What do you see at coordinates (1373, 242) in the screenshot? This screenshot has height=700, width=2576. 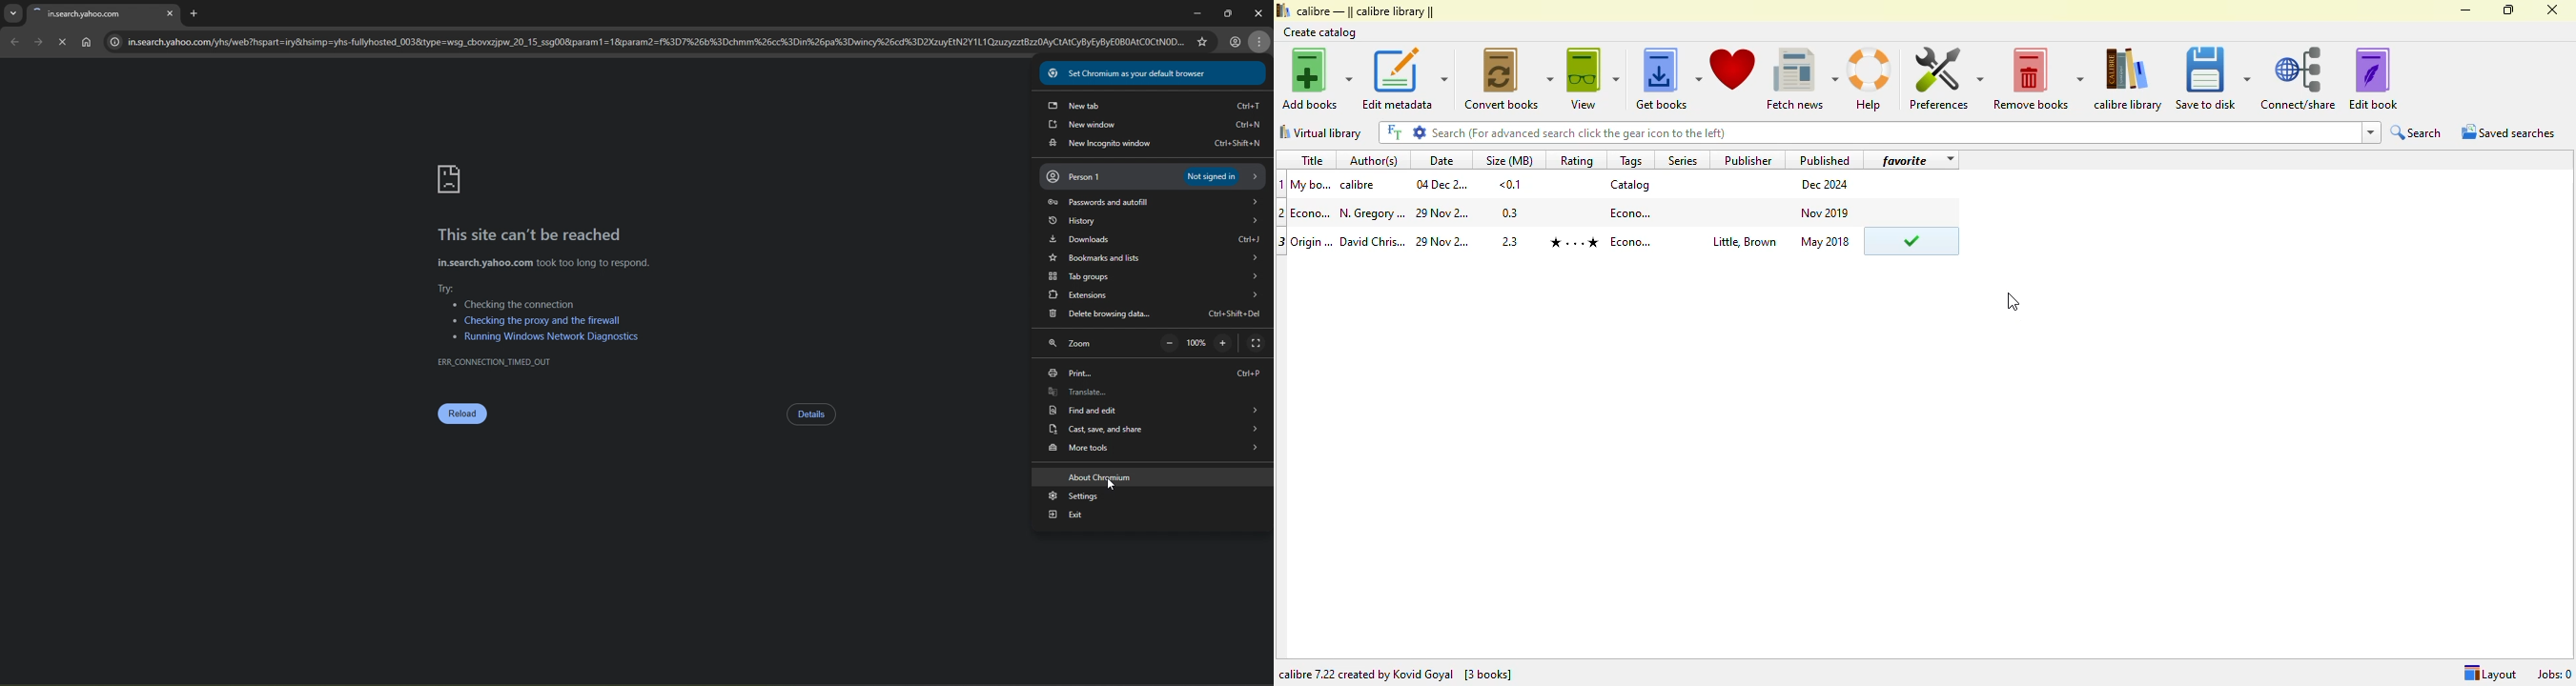 I see `Author` at bounding box center [1373, 242].